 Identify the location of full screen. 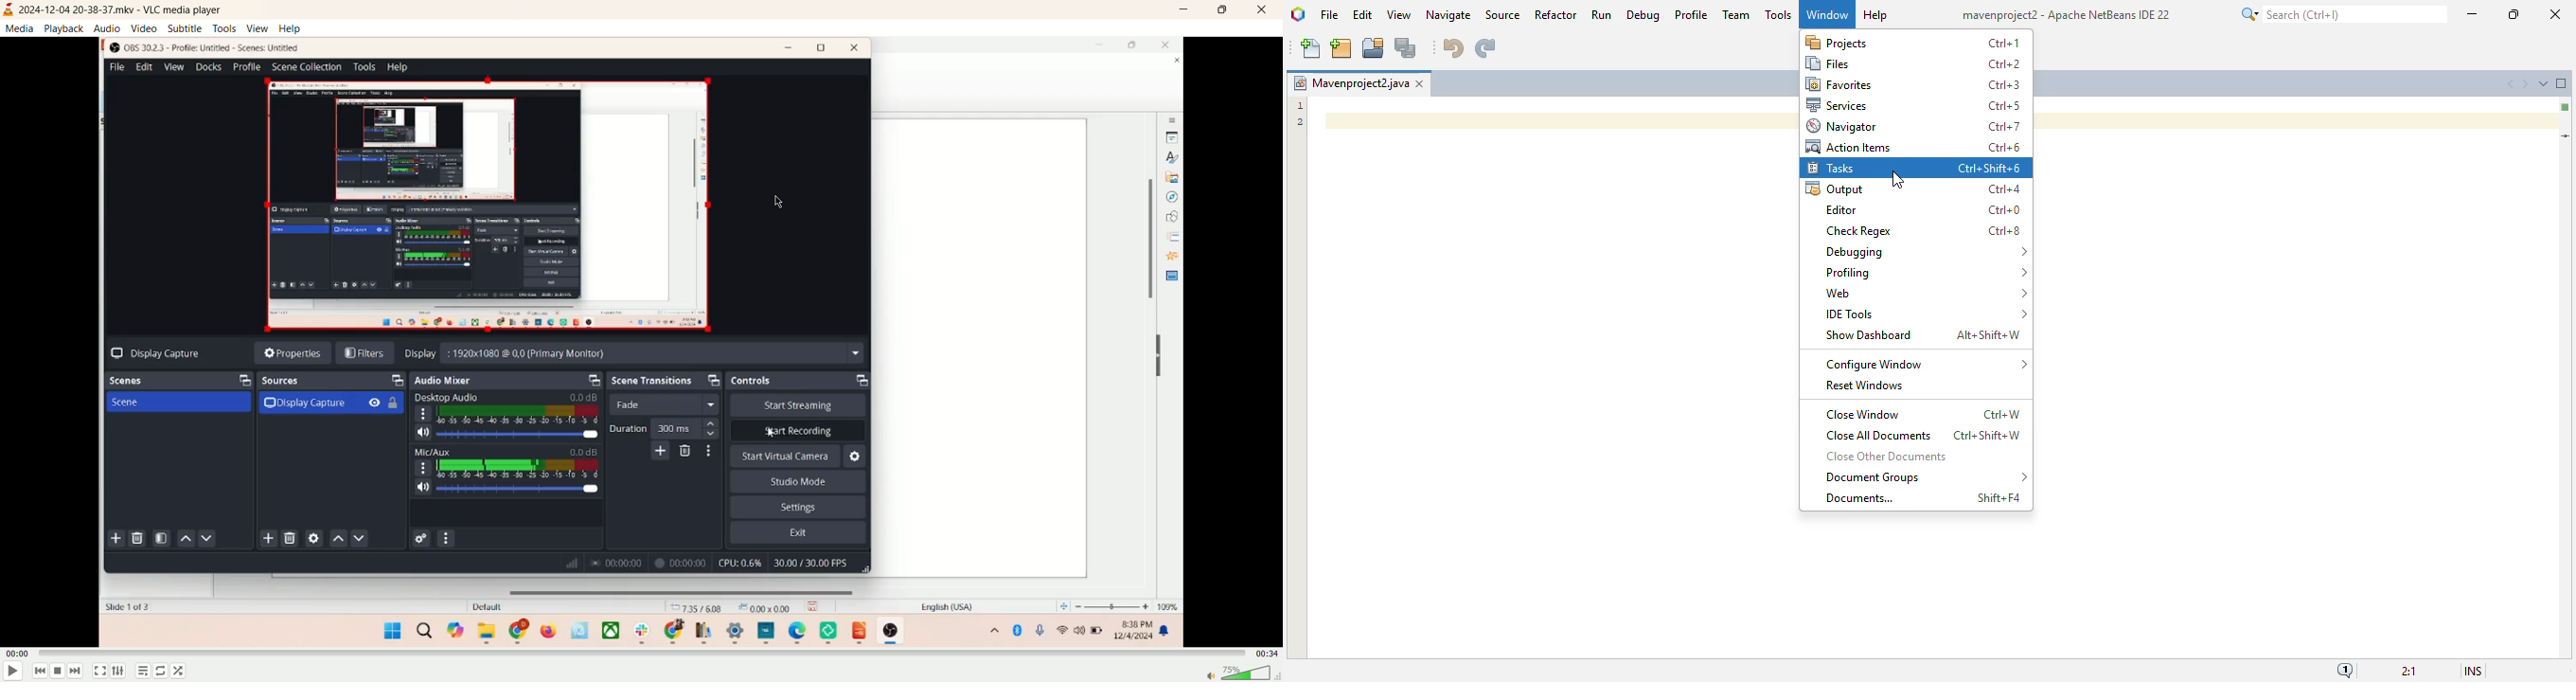
(98, 671).